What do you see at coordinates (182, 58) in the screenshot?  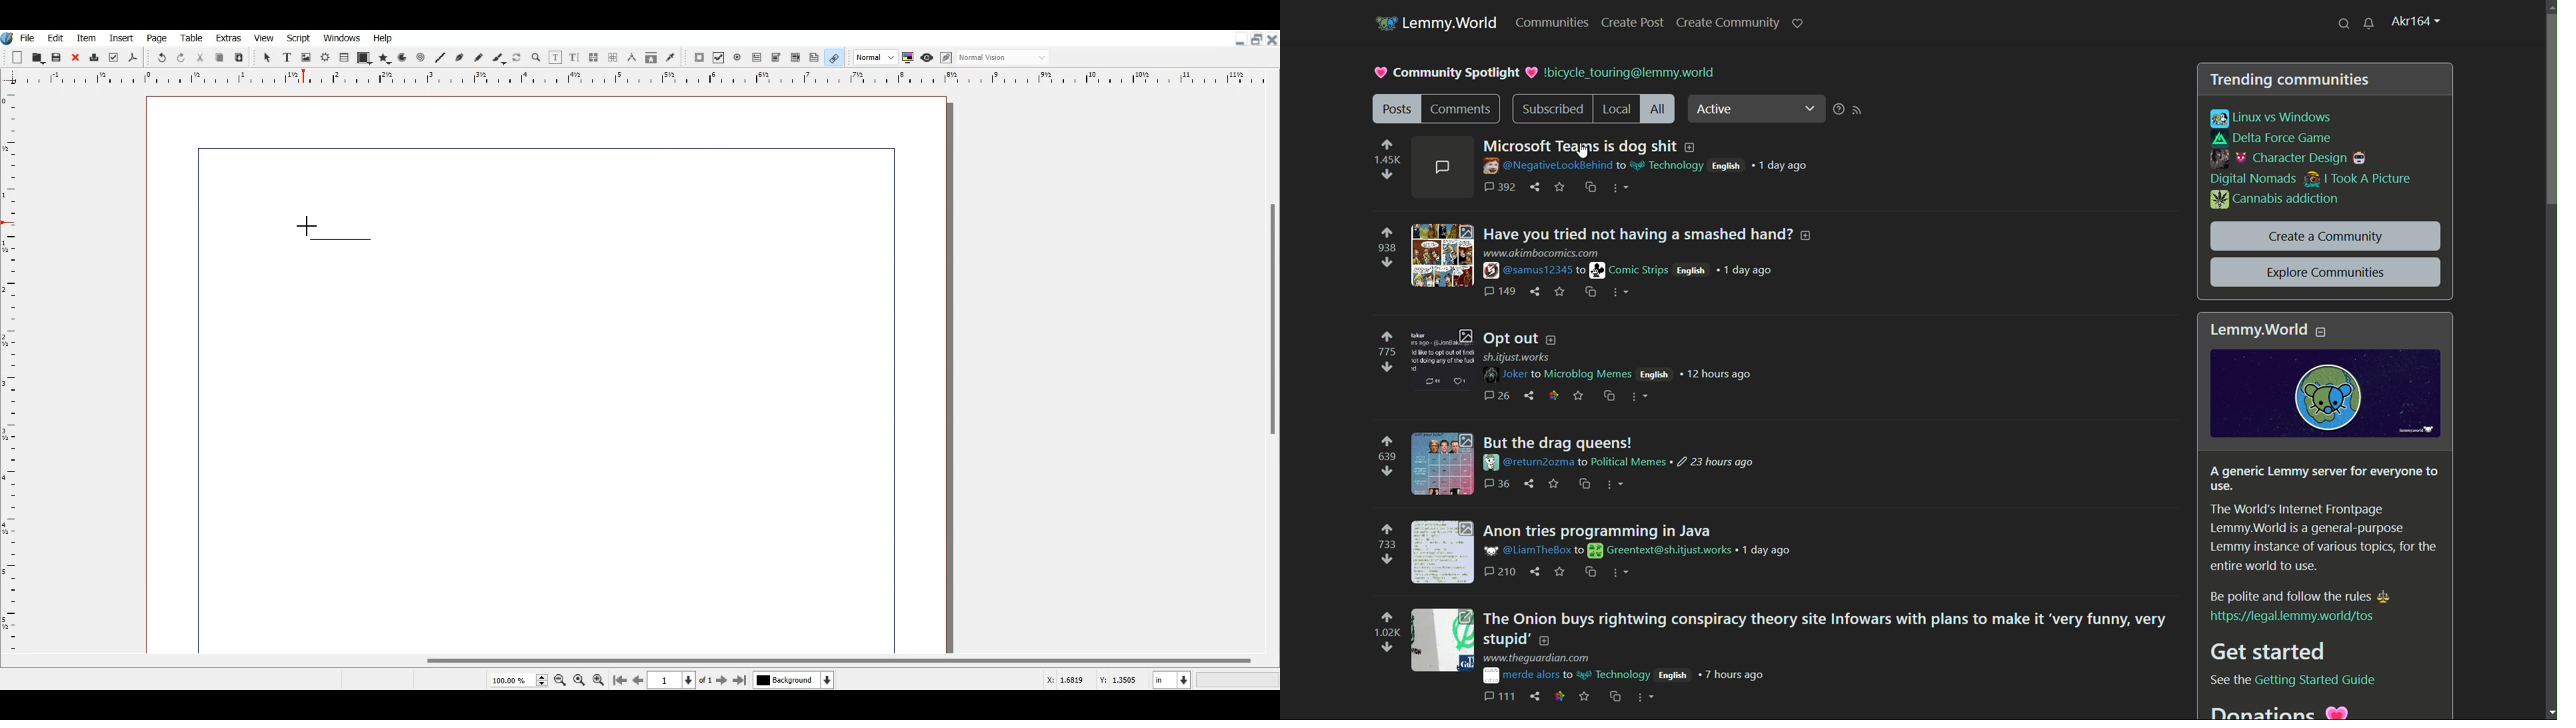 I see `Redo` at bounding box center [182, 58].